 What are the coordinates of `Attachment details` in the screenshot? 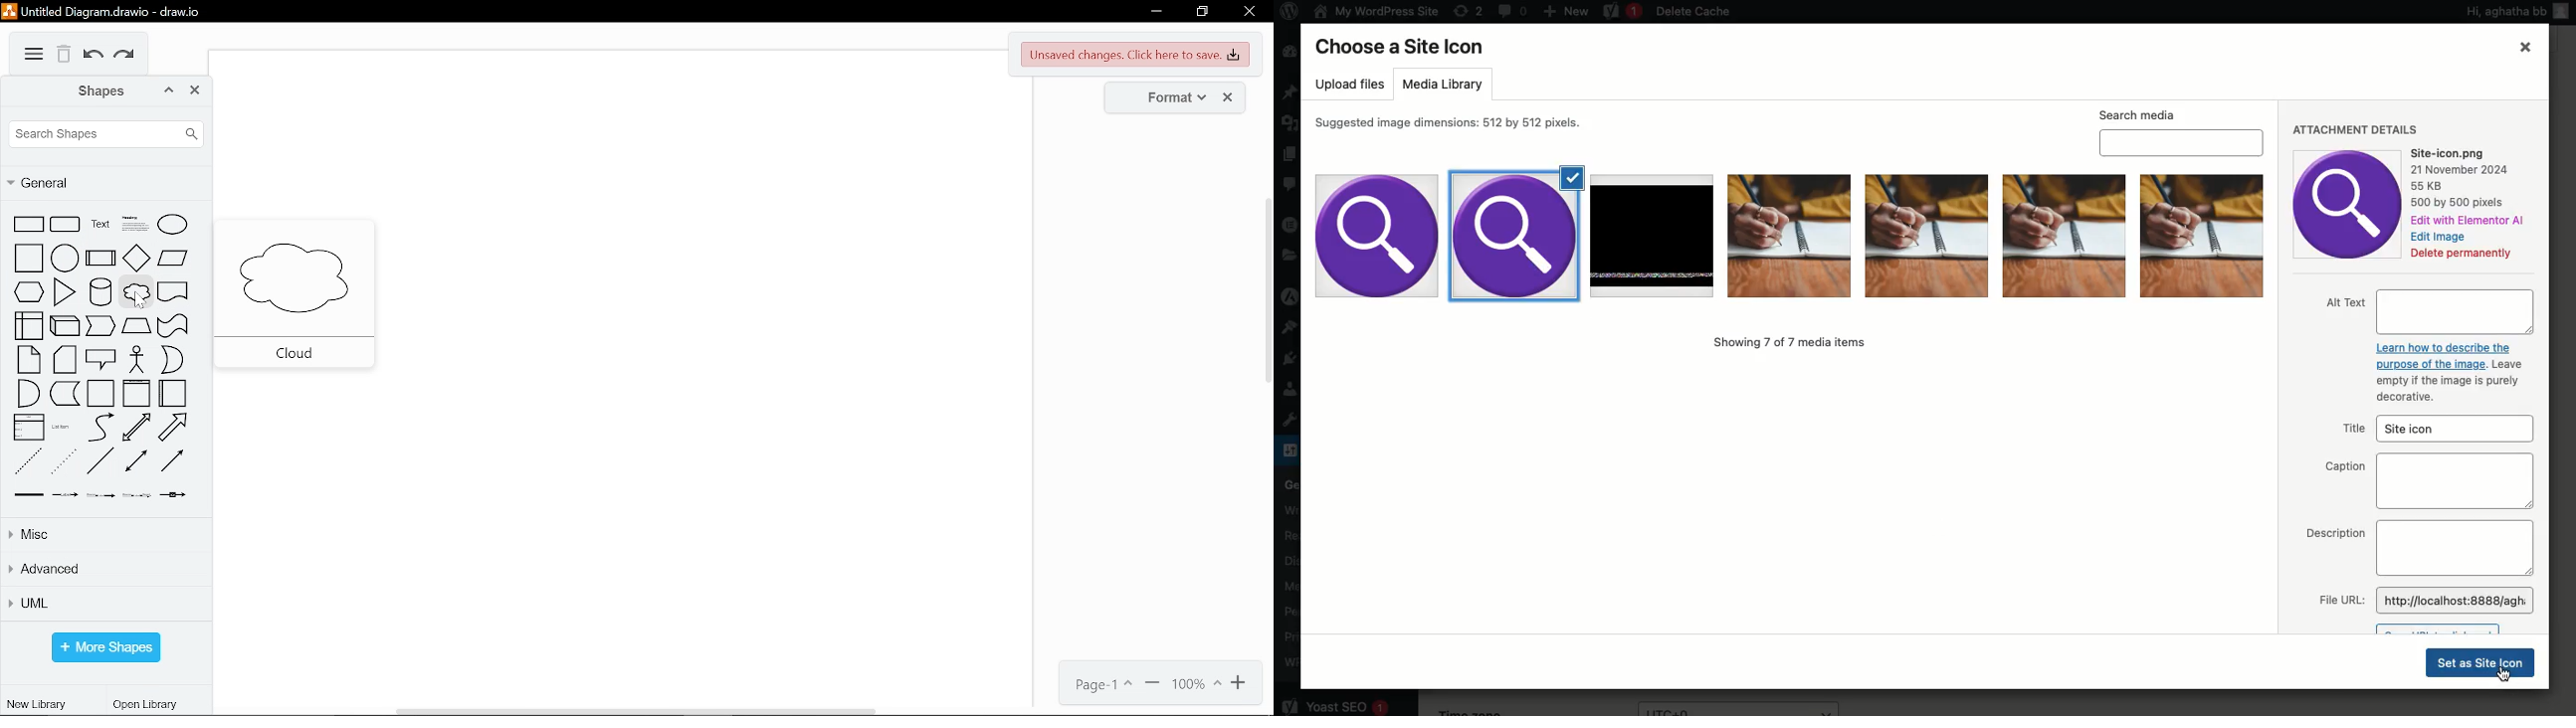 It's located at (2354, 130).